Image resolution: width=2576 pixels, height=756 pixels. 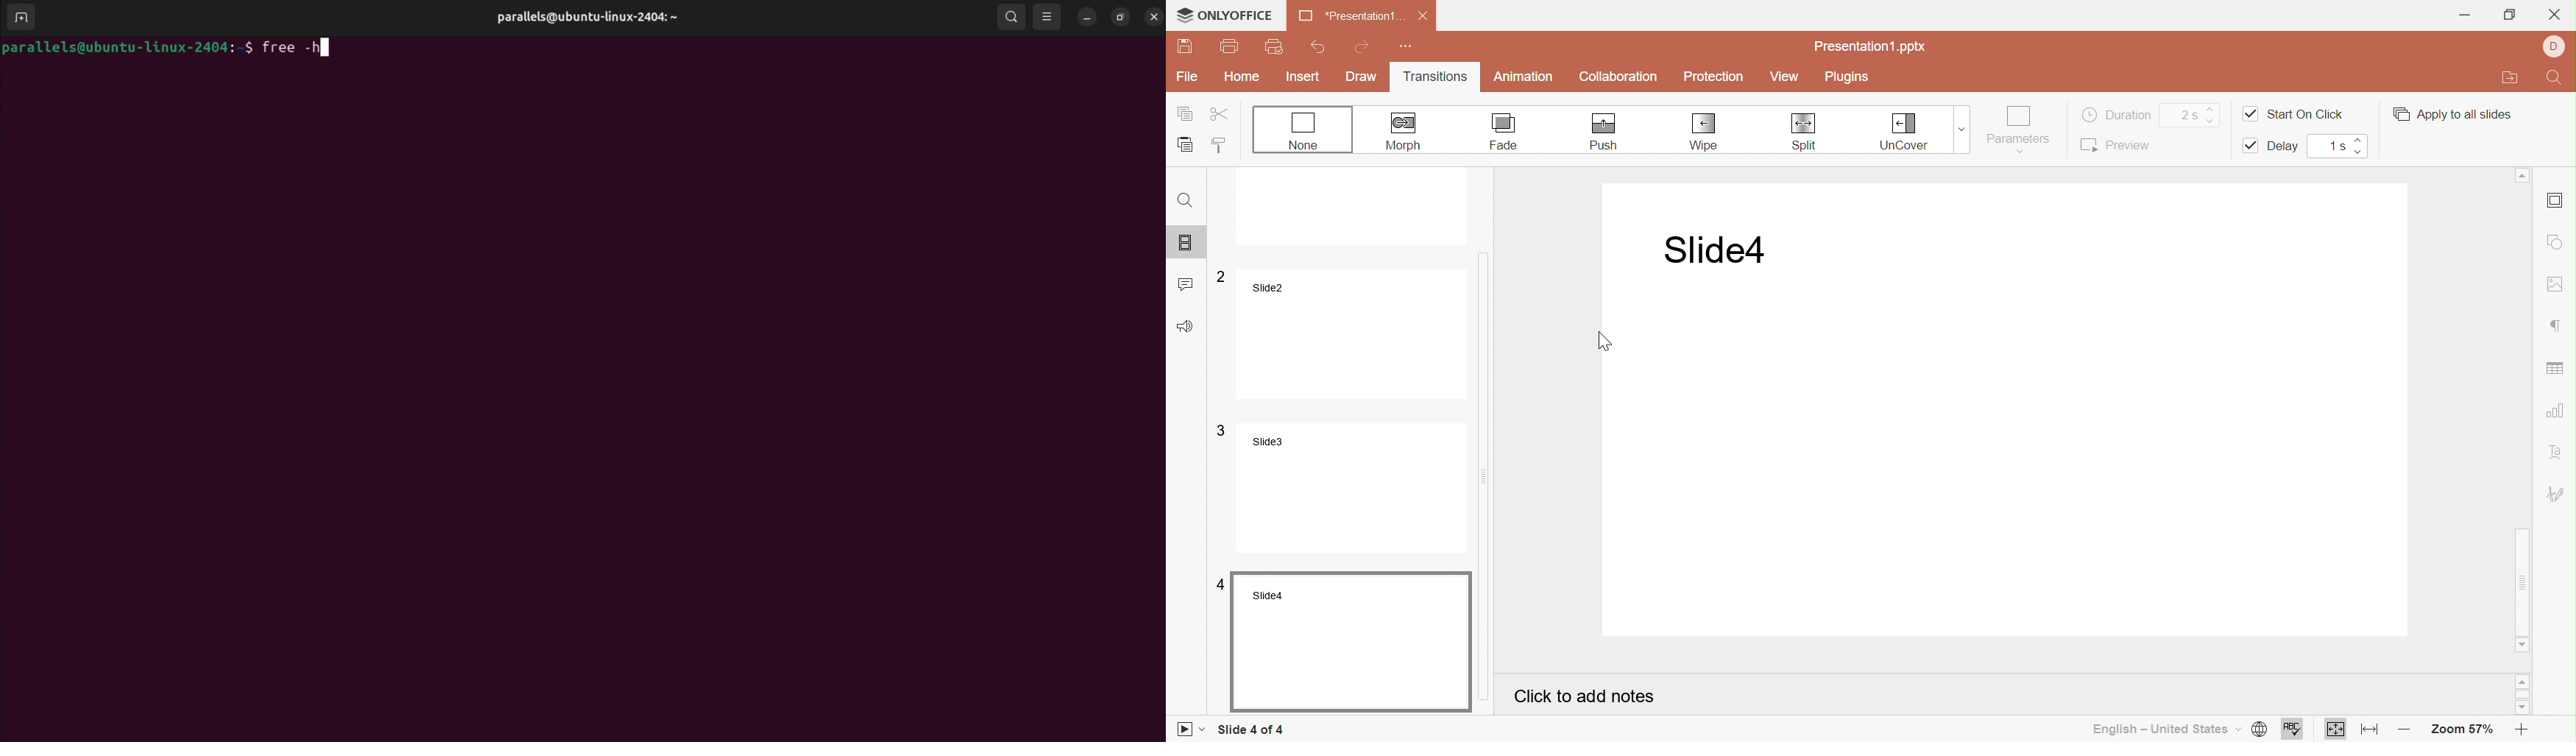 What do you see at coordinates (2116, 113) in the screenshot?
I see `Duration` at bounding box center [2116, 113].